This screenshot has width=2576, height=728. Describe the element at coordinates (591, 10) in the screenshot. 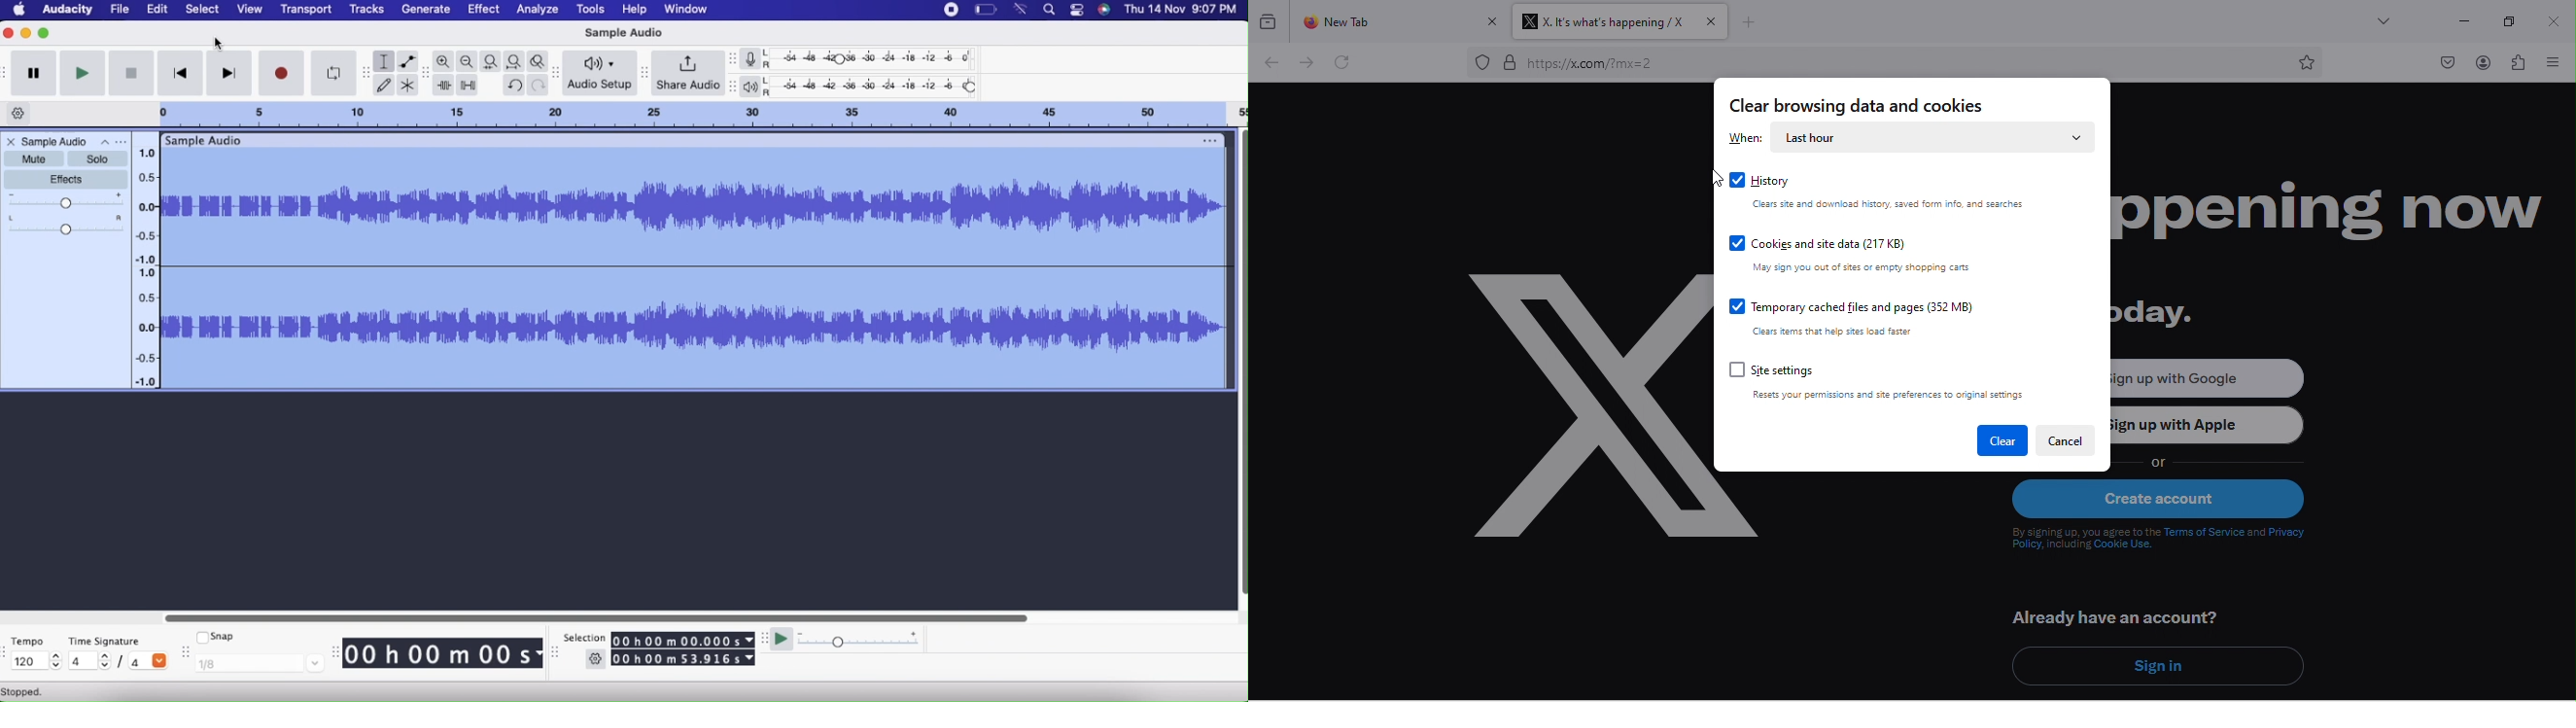

I see `Tools` at that location.